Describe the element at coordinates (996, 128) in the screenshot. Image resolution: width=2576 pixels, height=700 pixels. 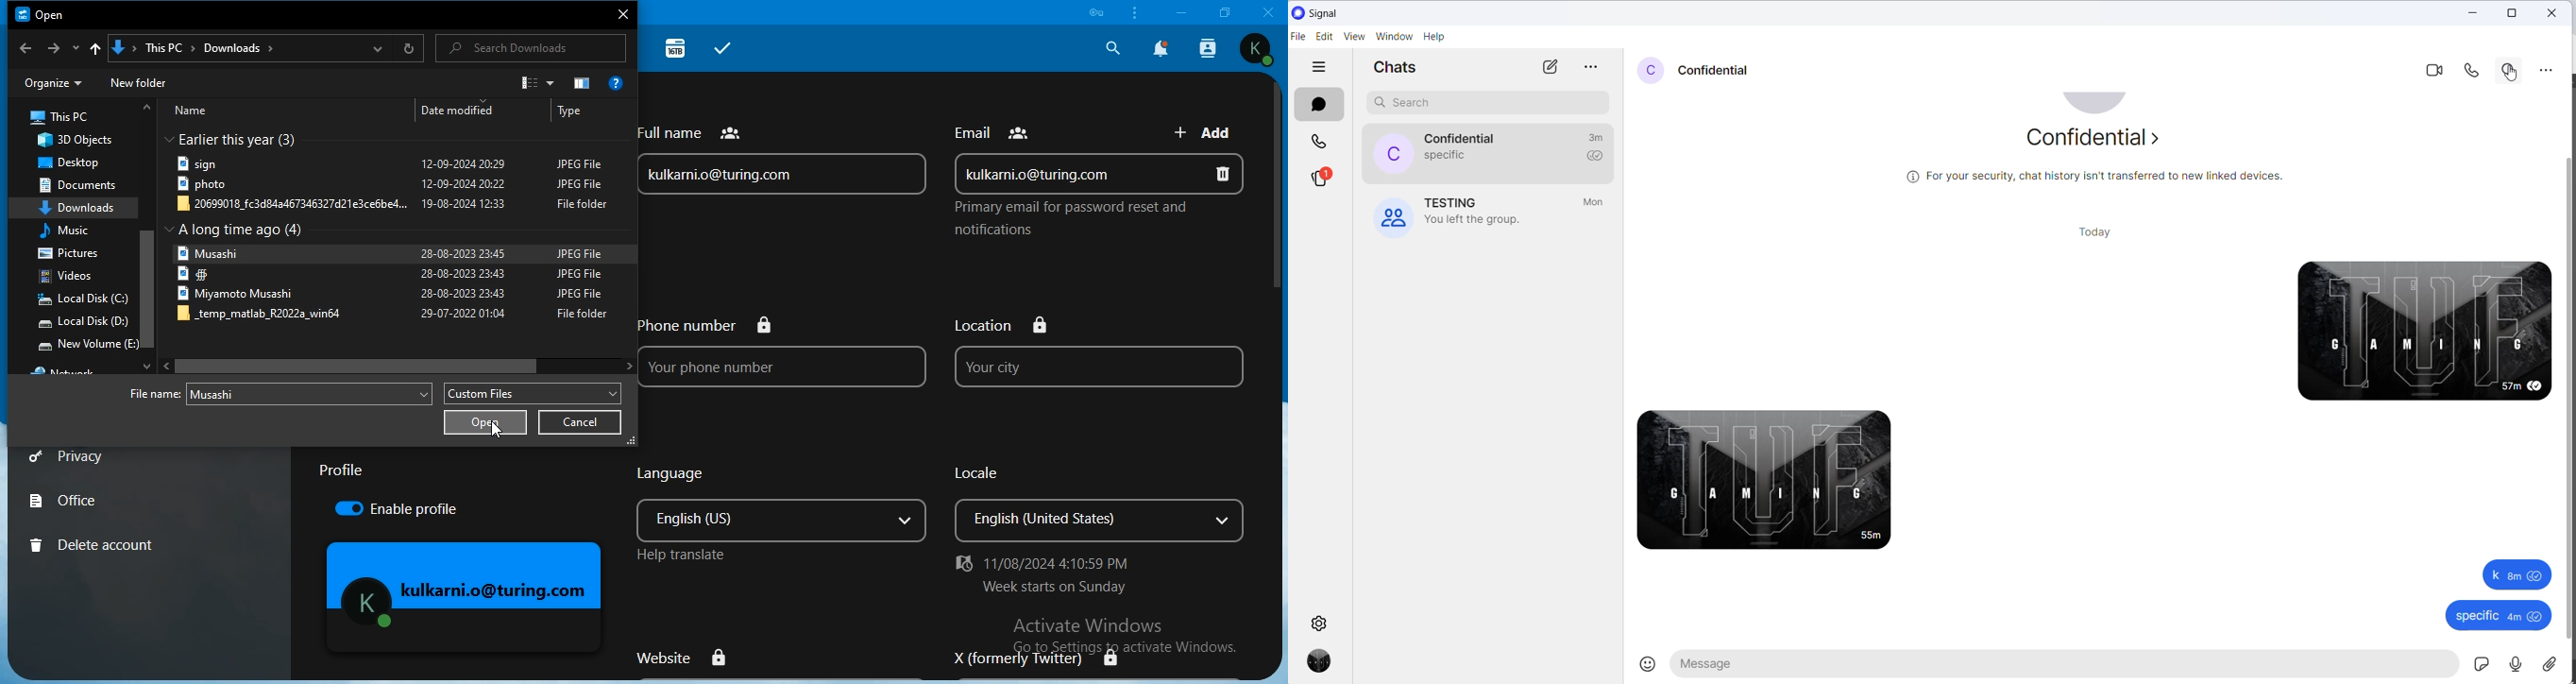
I see `text` at that location.